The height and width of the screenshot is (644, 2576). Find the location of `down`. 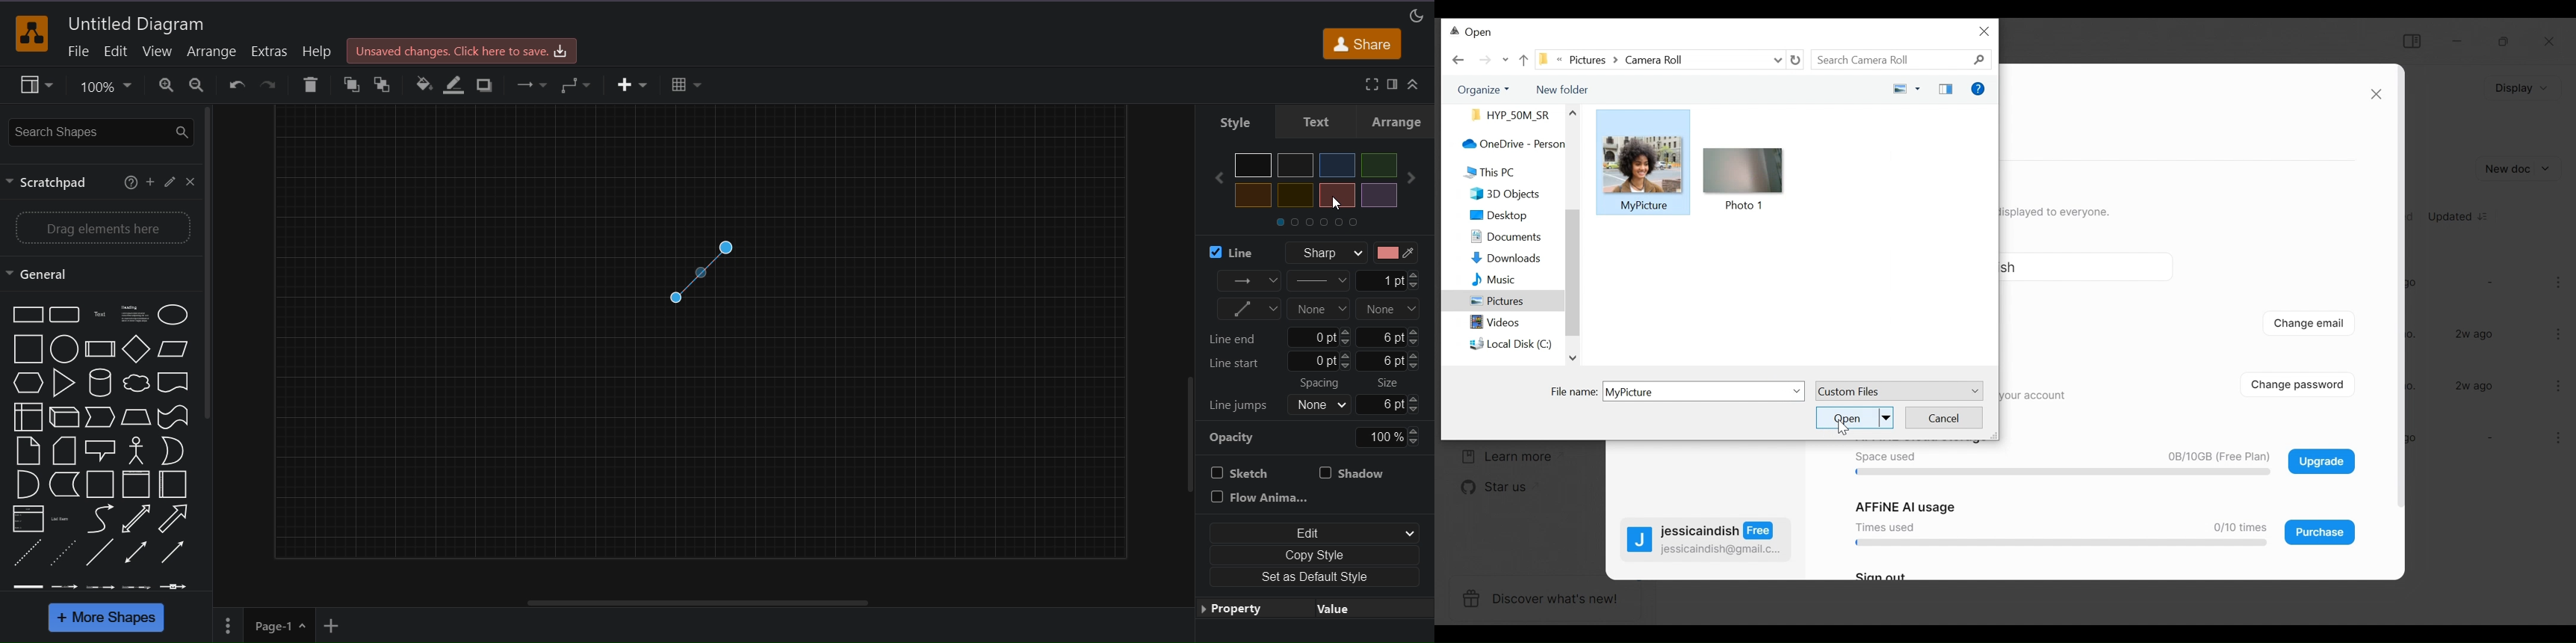

down is located at coordinates (1576, 359).